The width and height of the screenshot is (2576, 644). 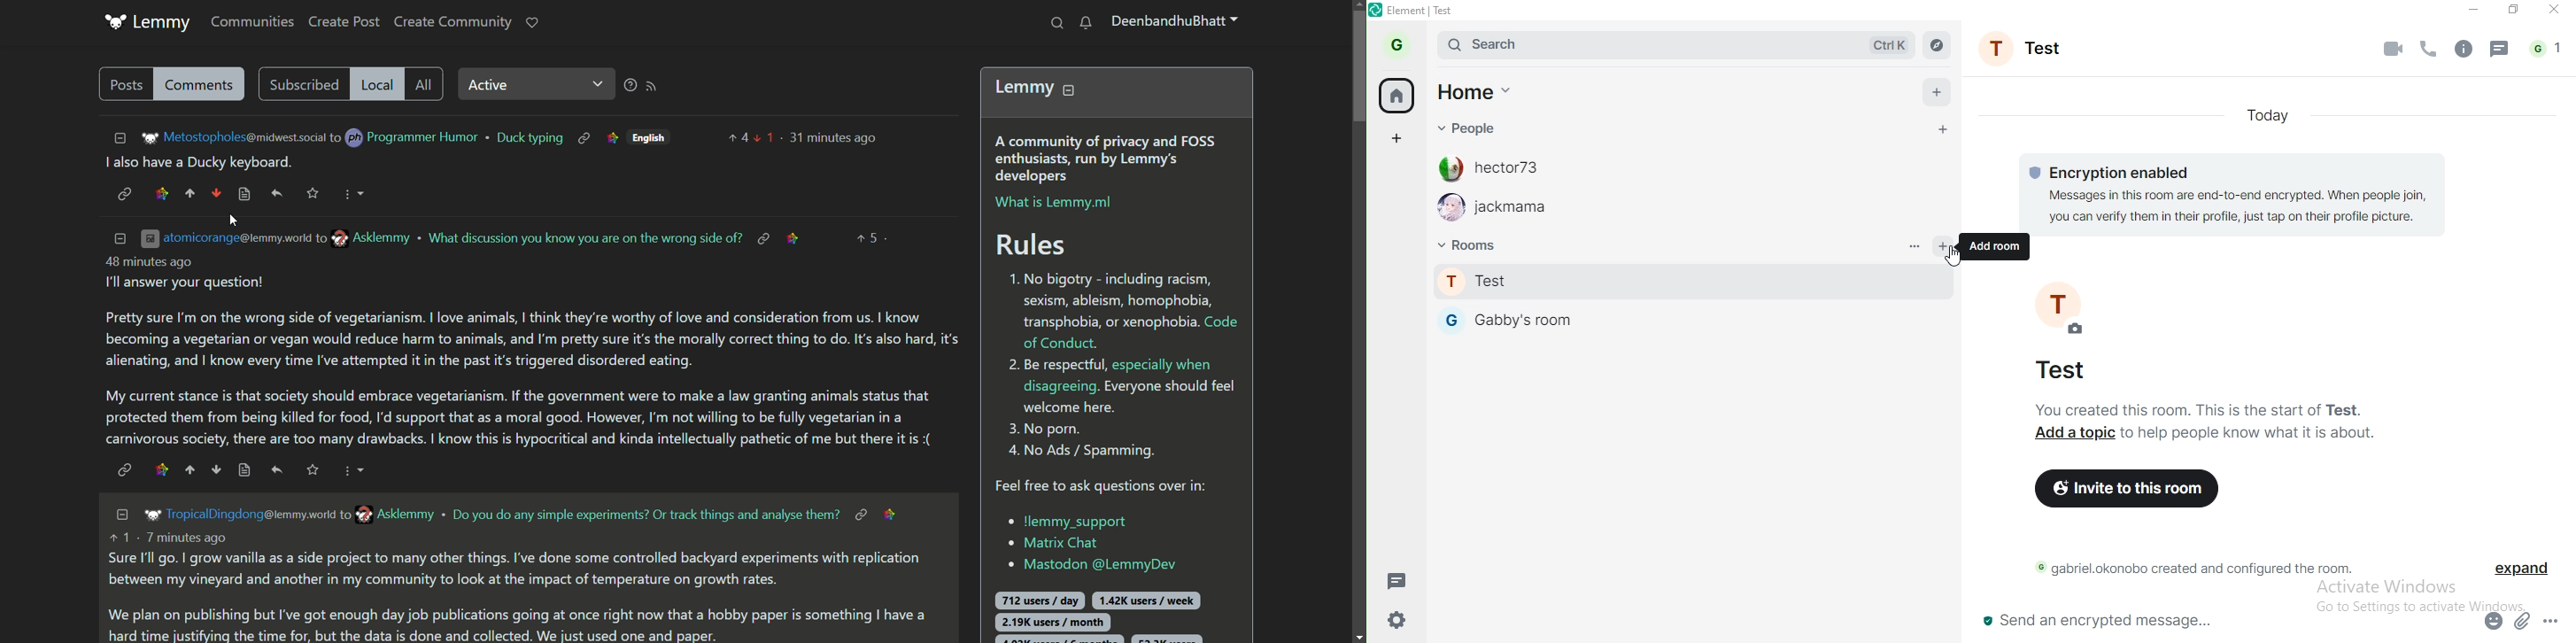 I want to click on highlight, so click(x=160, y=469).